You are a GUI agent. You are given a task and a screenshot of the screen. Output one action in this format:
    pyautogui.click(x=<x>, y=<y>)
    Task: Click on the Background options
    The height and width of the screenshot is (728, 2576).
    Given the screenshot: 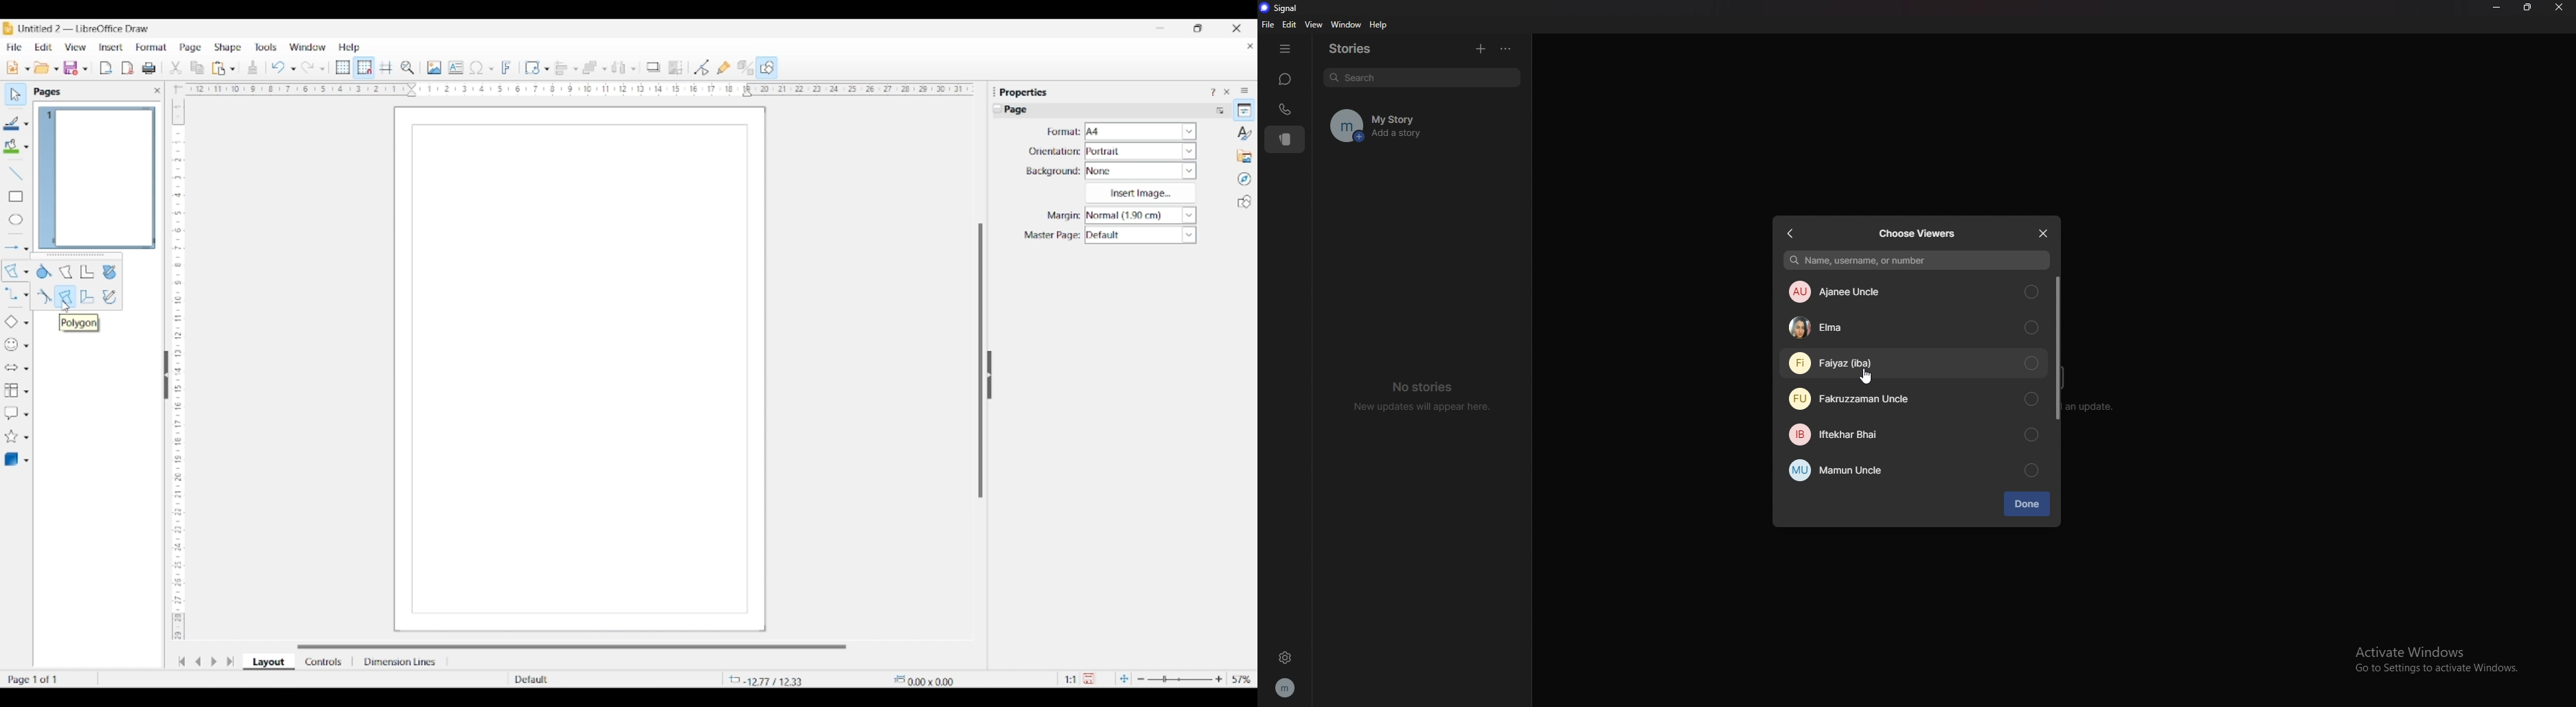 What is the action you would take?
    pyautogui.click(x=1141, y=171)
    